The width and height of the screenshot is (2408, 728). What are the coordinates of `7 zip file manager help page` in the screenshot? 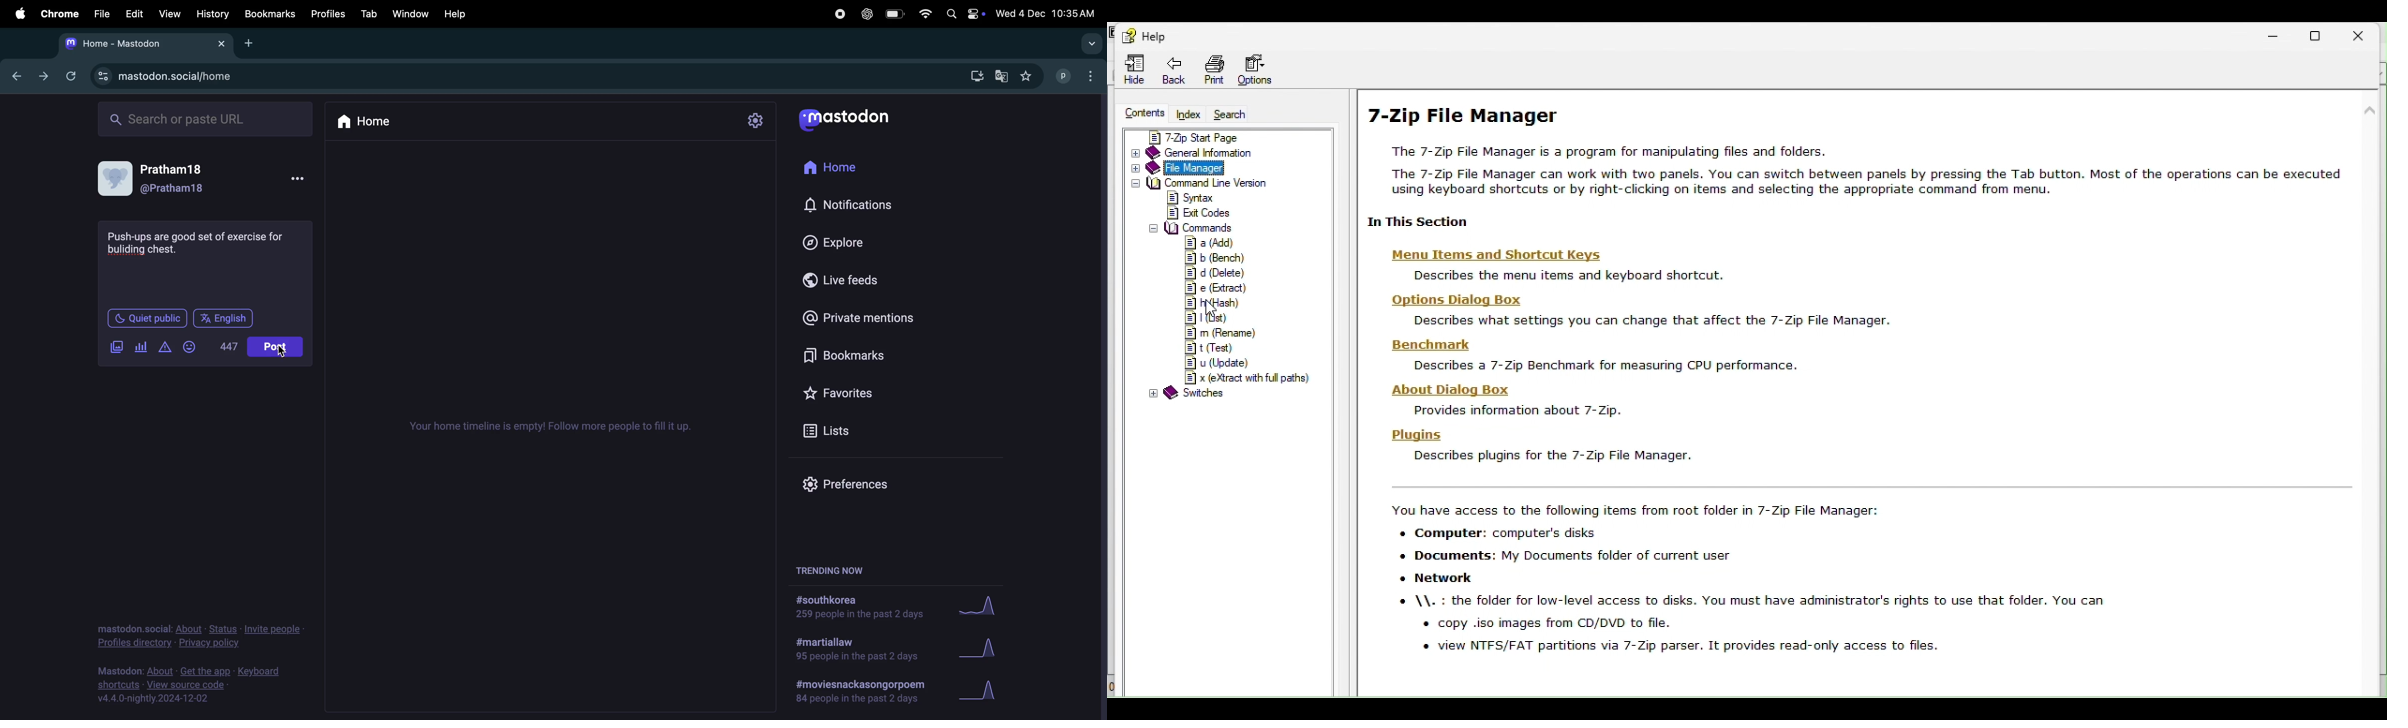 It's located at (1866, 165).